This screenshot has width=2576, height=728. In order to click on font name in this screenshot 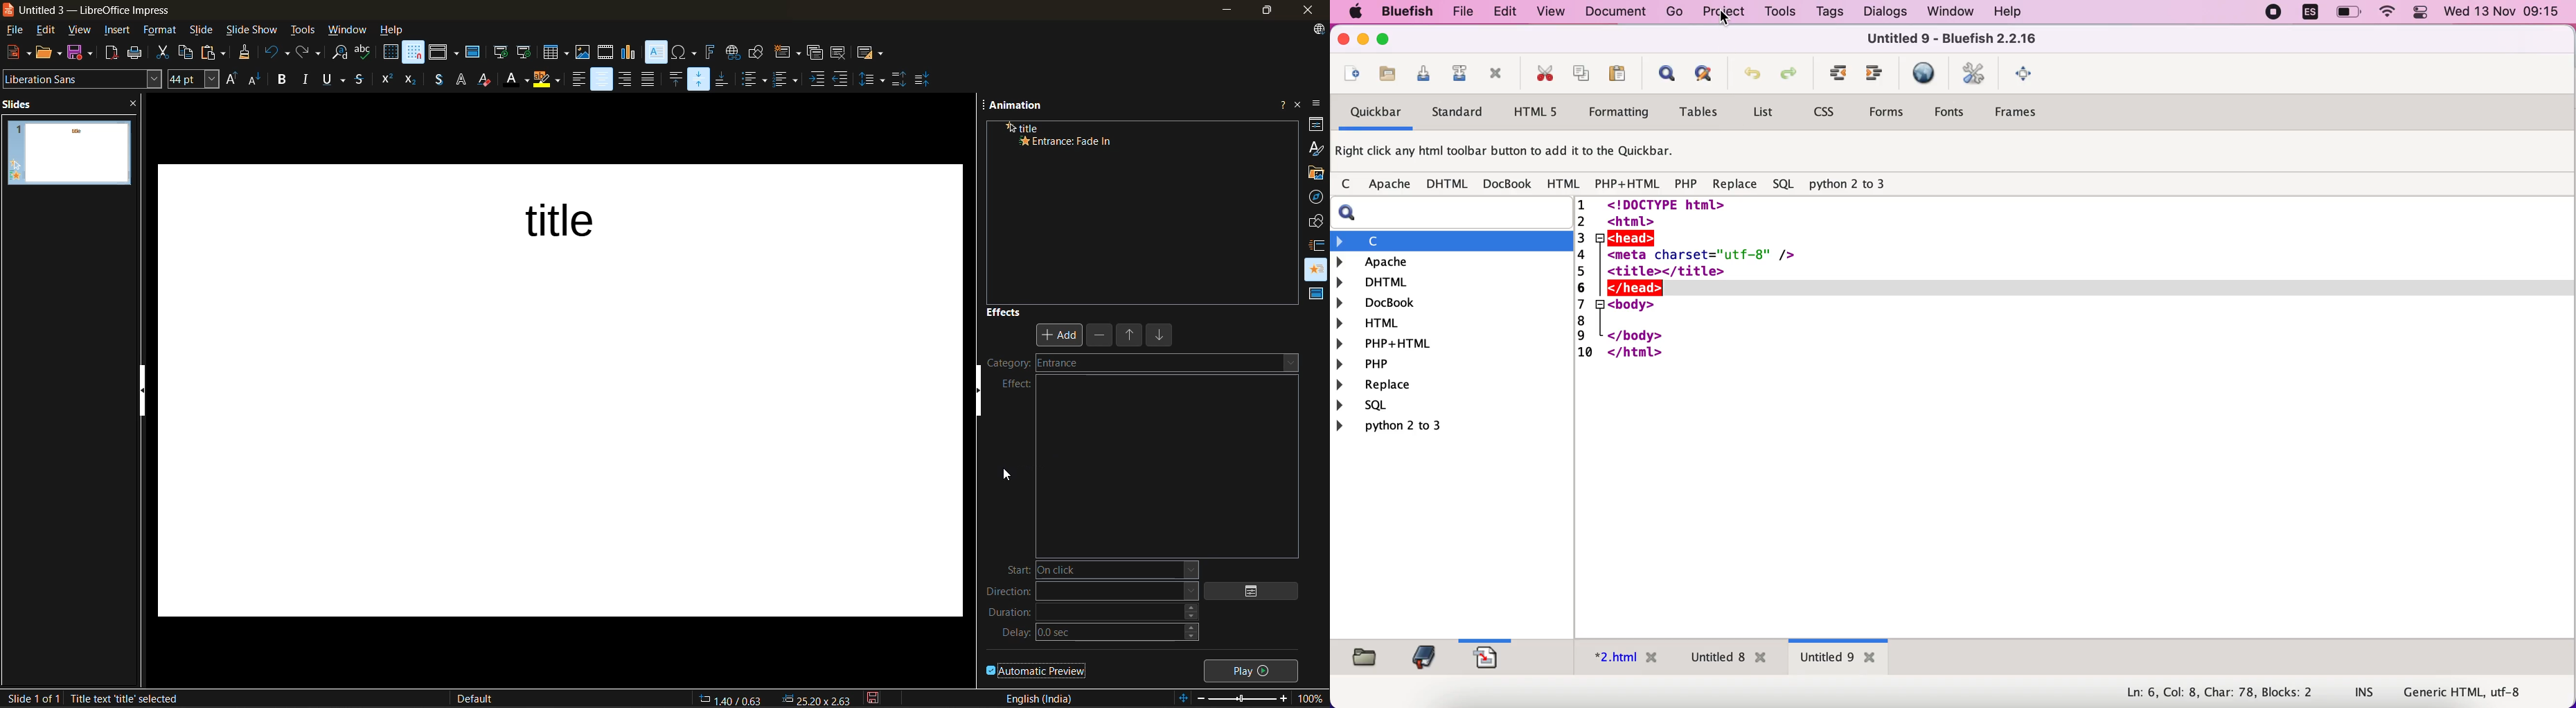, I will do `click(82, 78)`.